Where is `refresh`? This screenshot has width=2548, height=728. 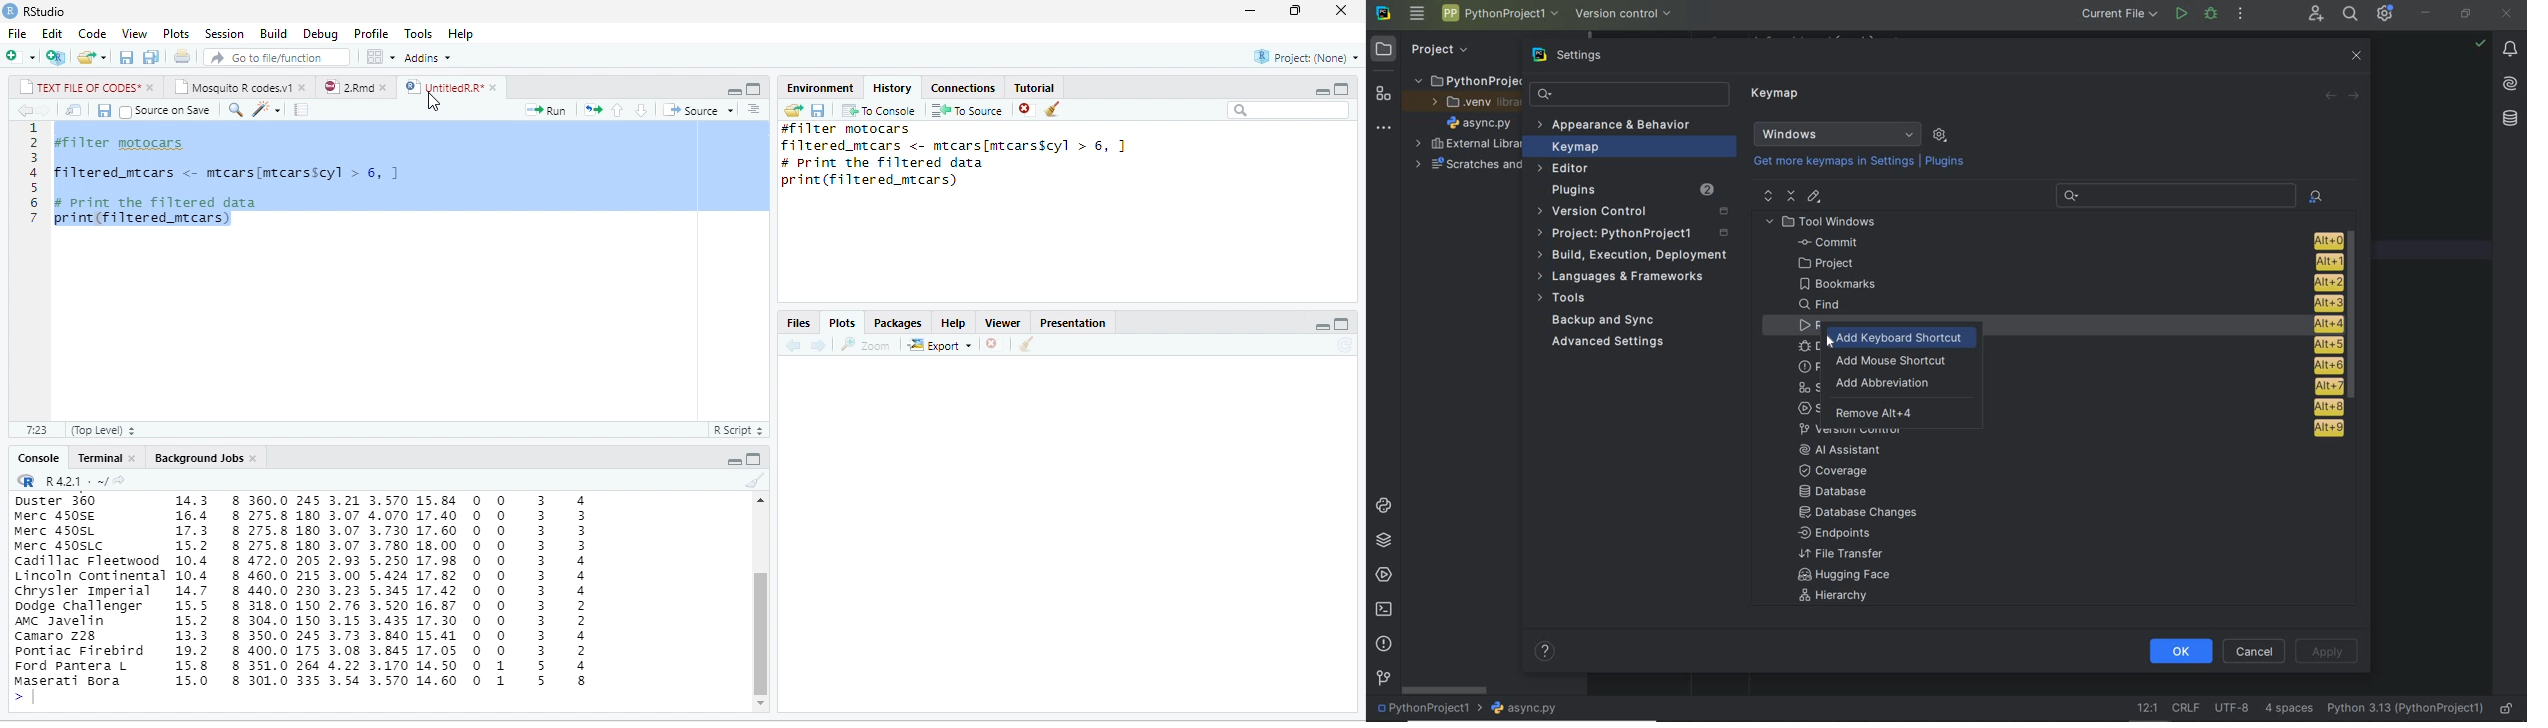 refresh is located at coordinates (1345, 345).